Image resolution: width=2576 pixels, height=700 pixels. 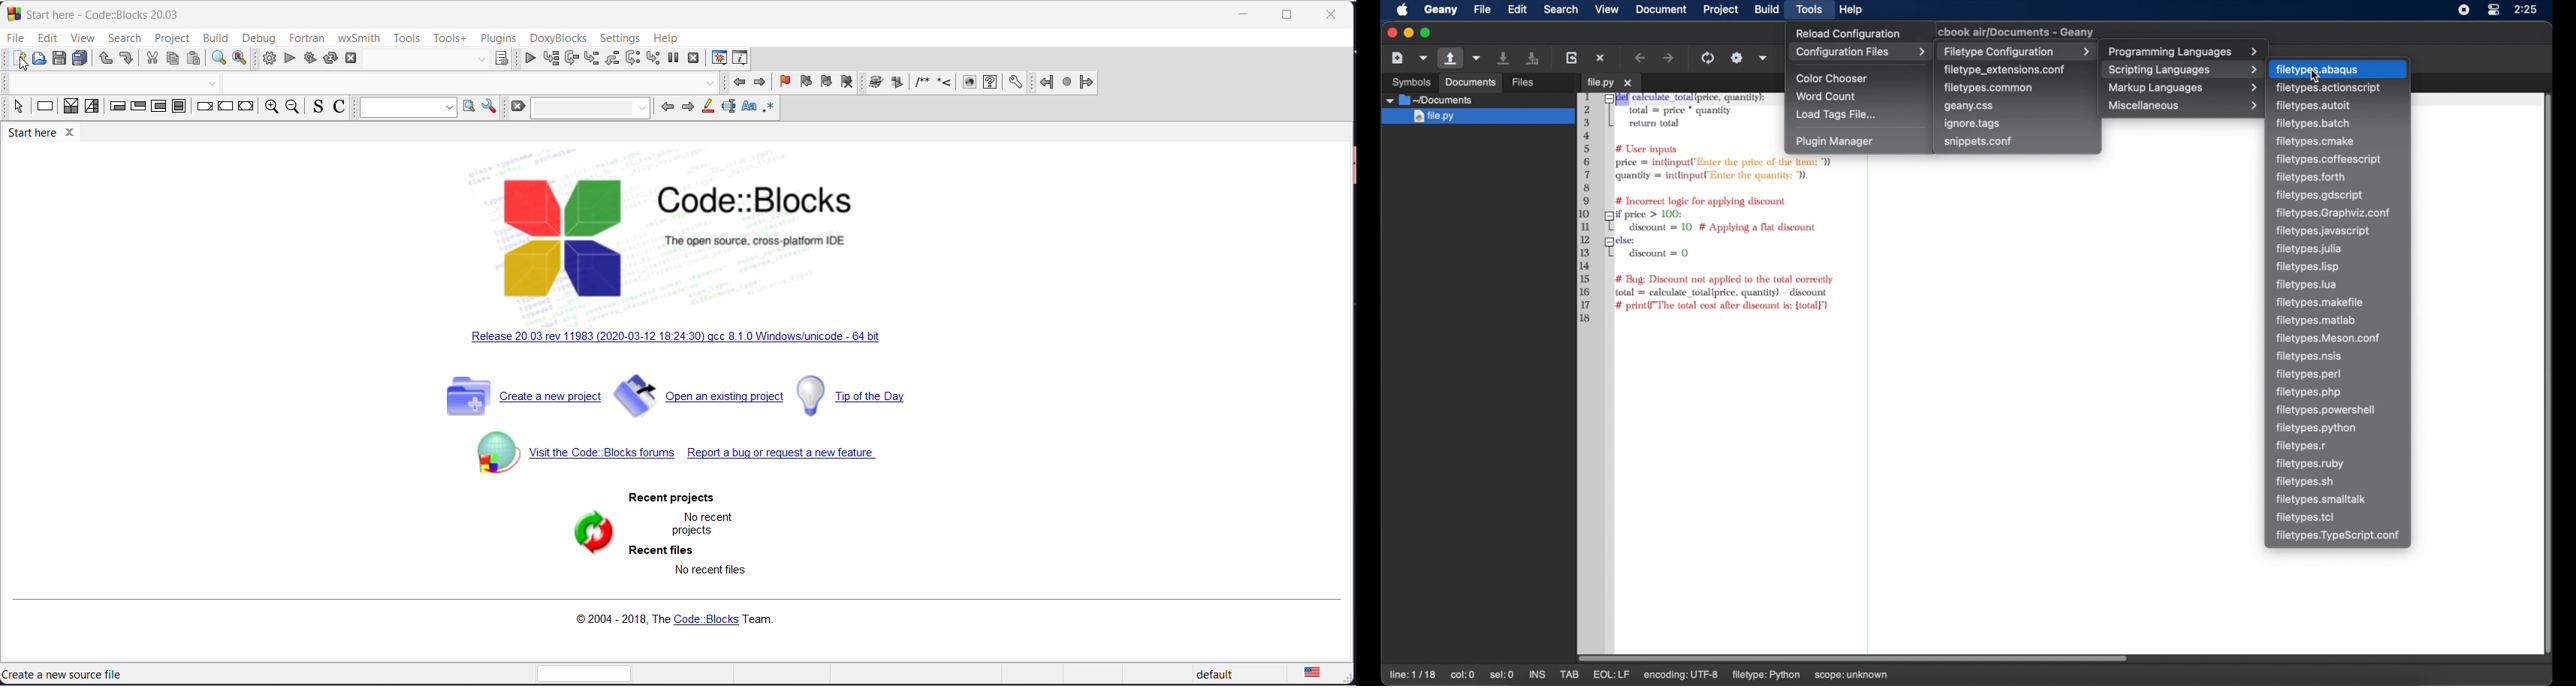 I want to click on previous bookmark, so click(x=804, y=83).